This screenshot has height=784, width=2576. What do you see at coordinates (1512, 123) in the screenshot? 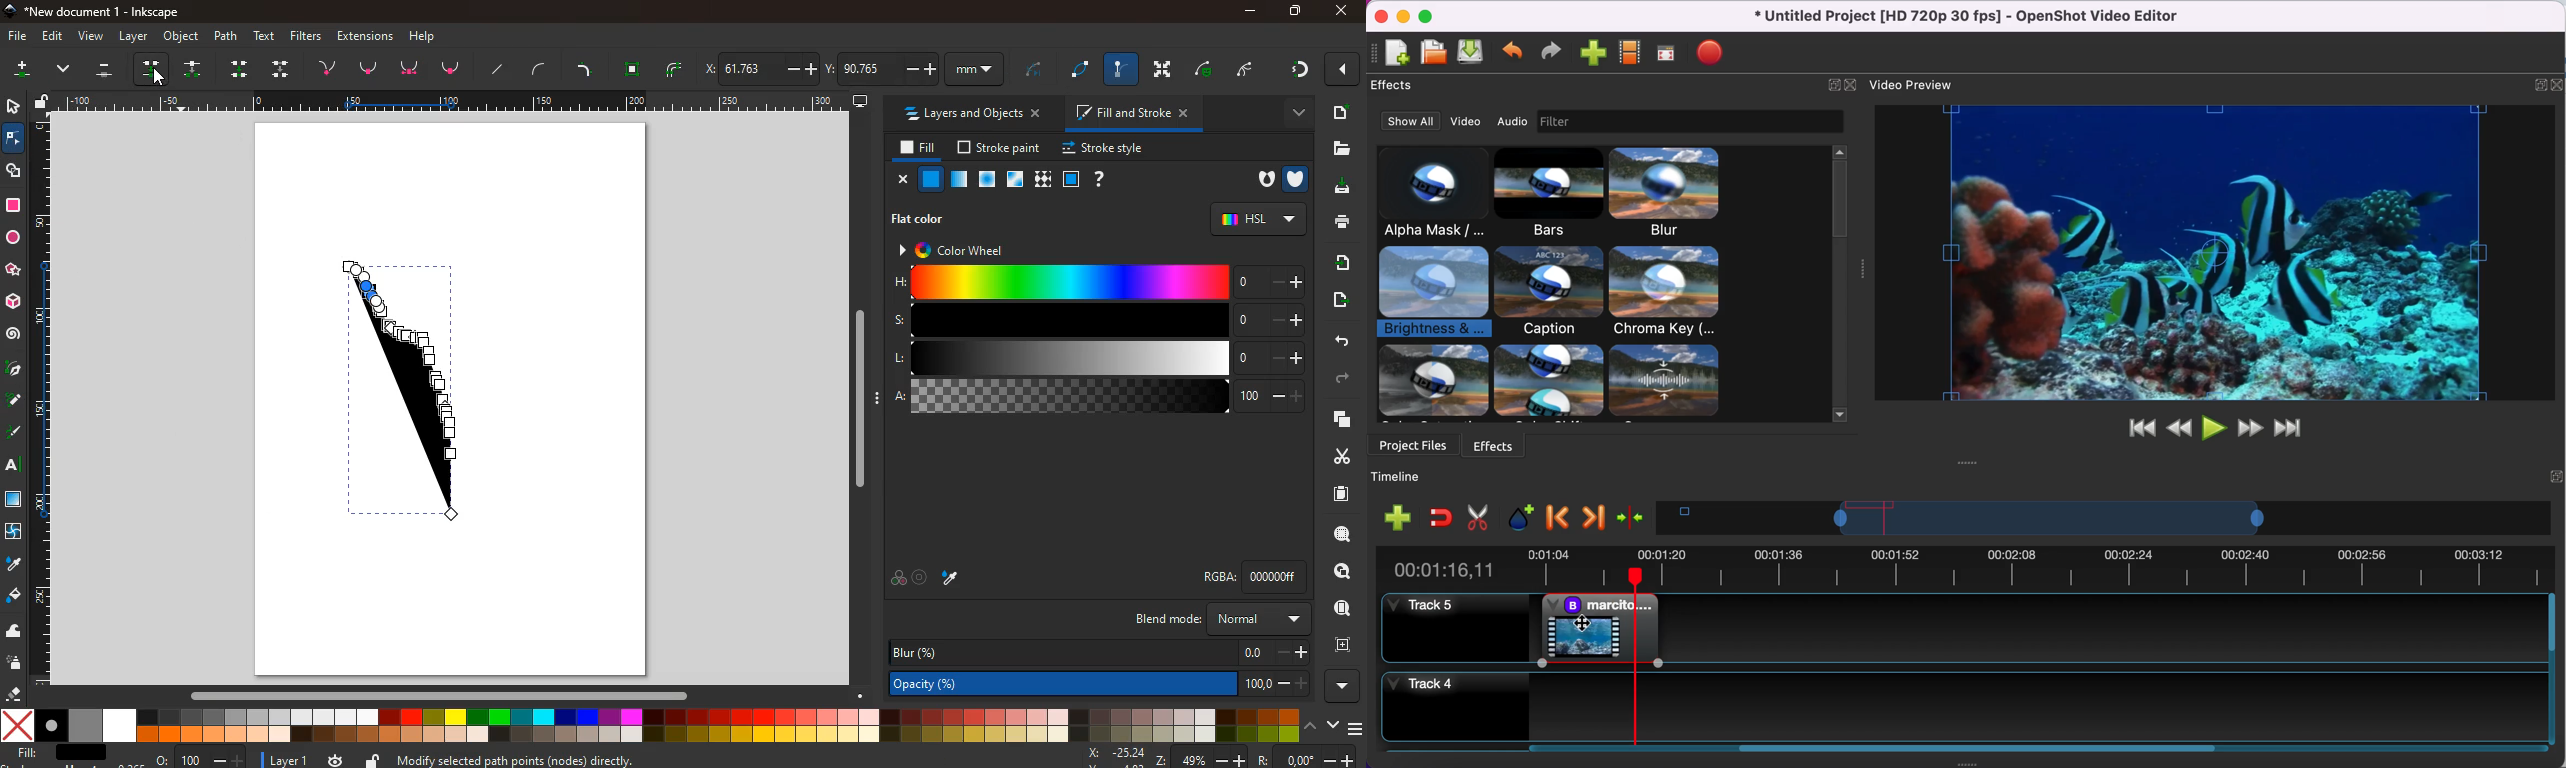
I see `audio` at bounding box center [1512, 123].